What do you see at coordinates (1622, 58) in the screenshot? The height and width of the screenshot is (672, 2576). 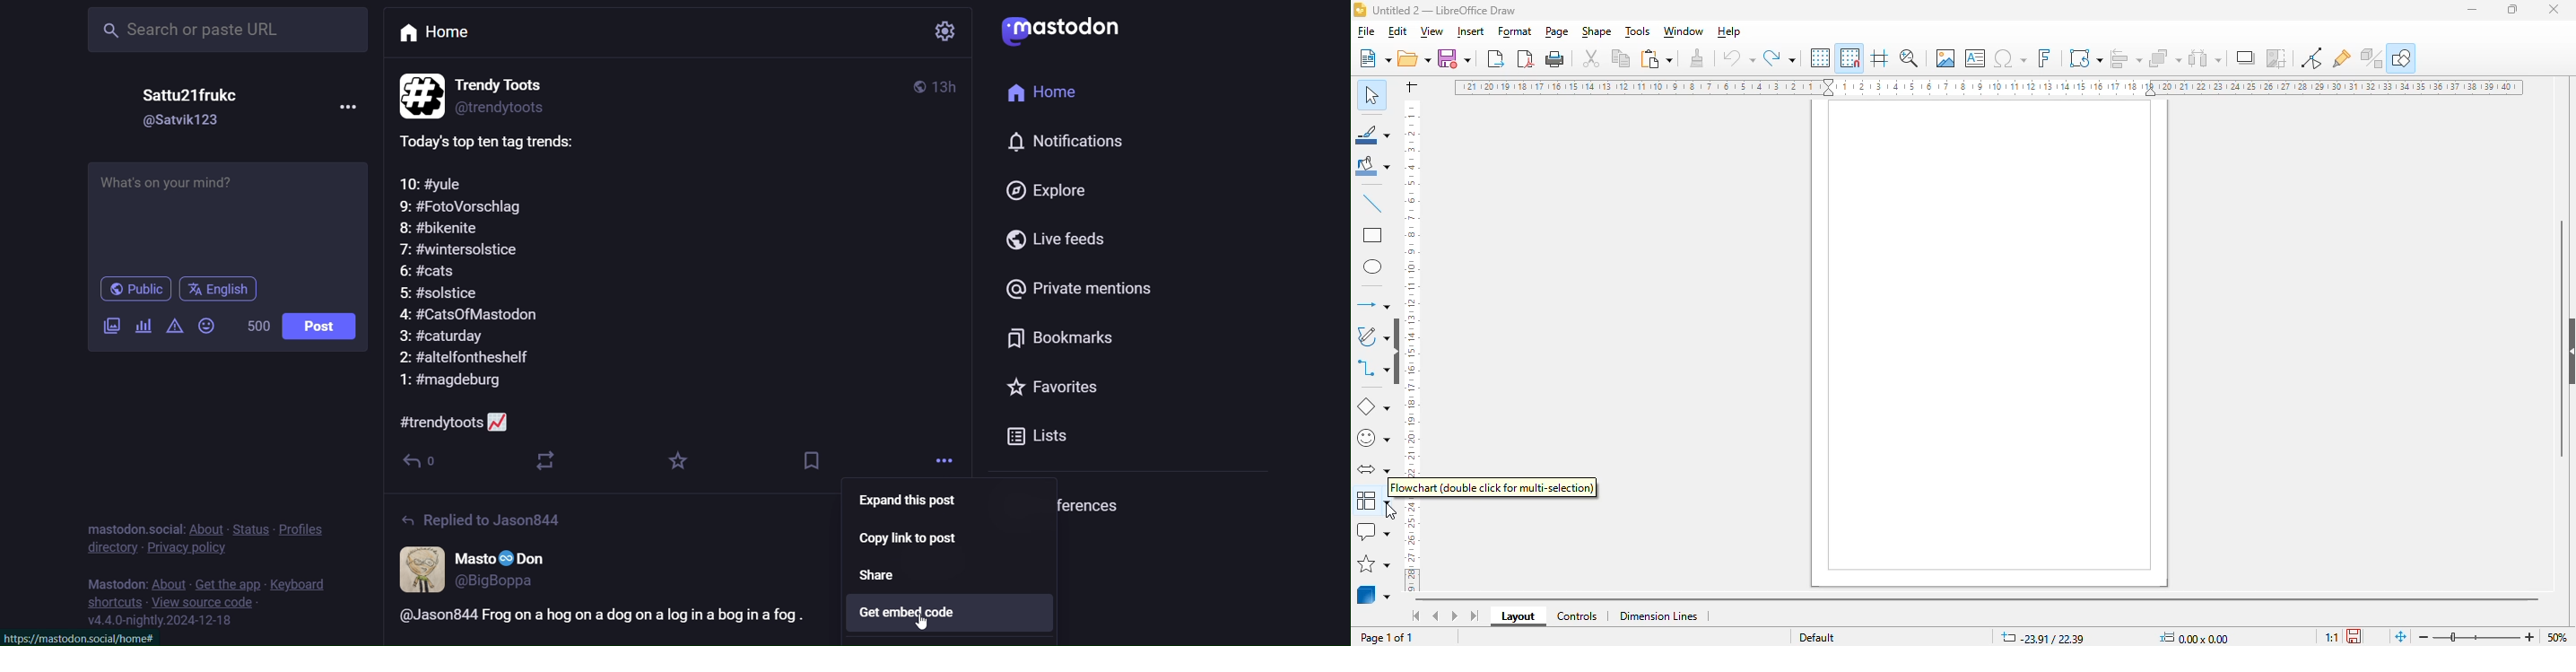 I see `copy` at bounding box center [1622, 58].